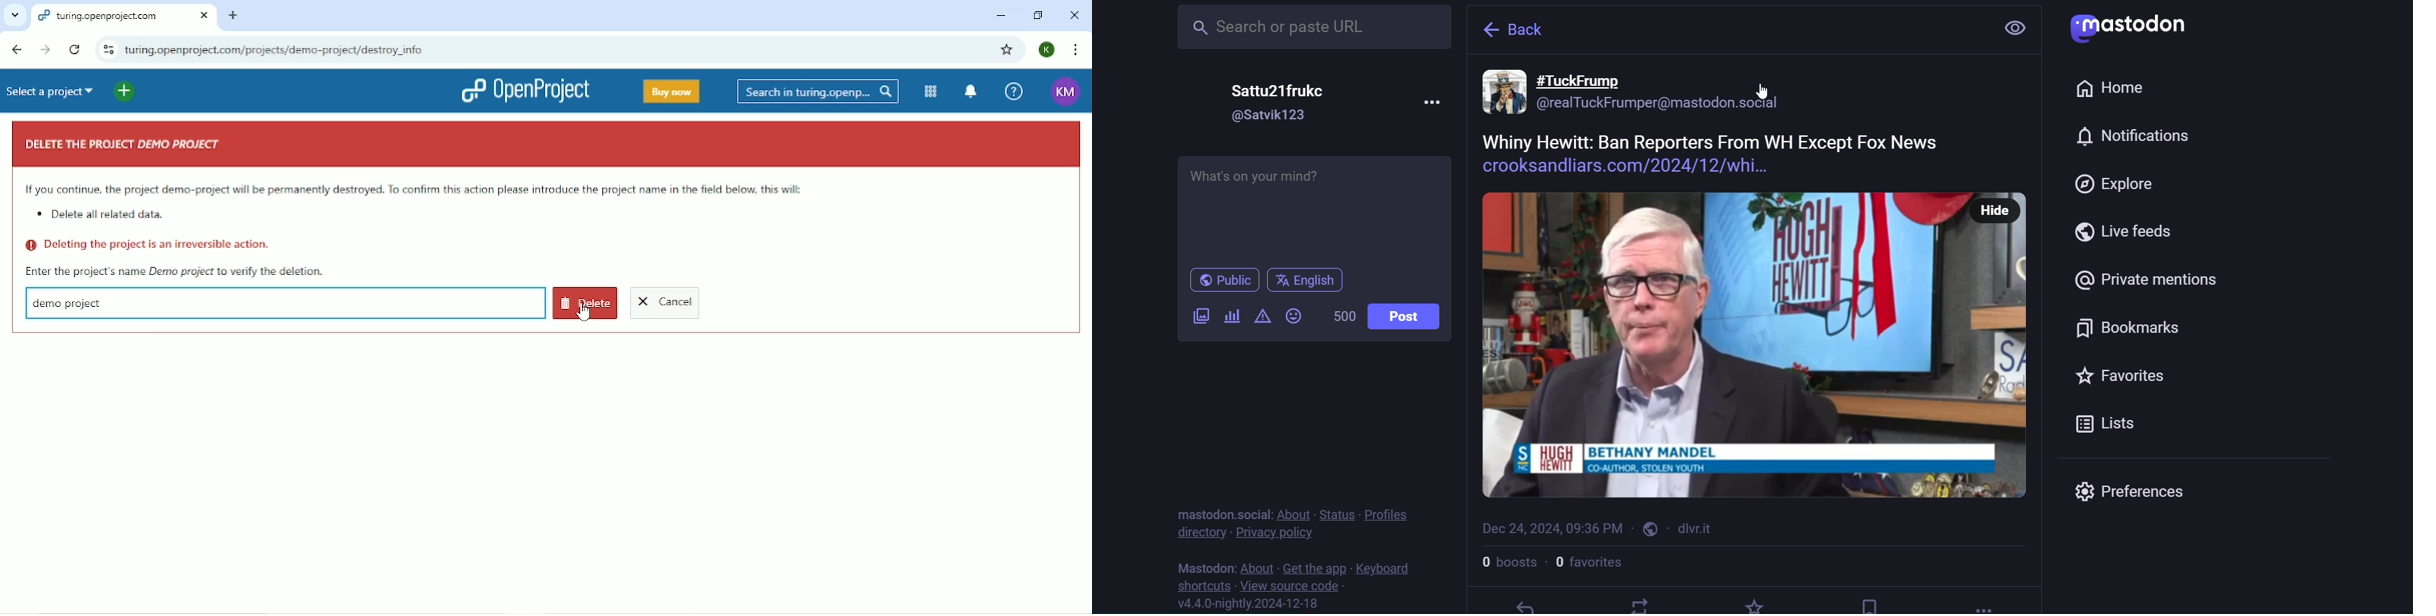 This screenshot has height=616, width=2436. Describe the element at coordinates (1257, 604) in the screenshot. I see `version` at that location.